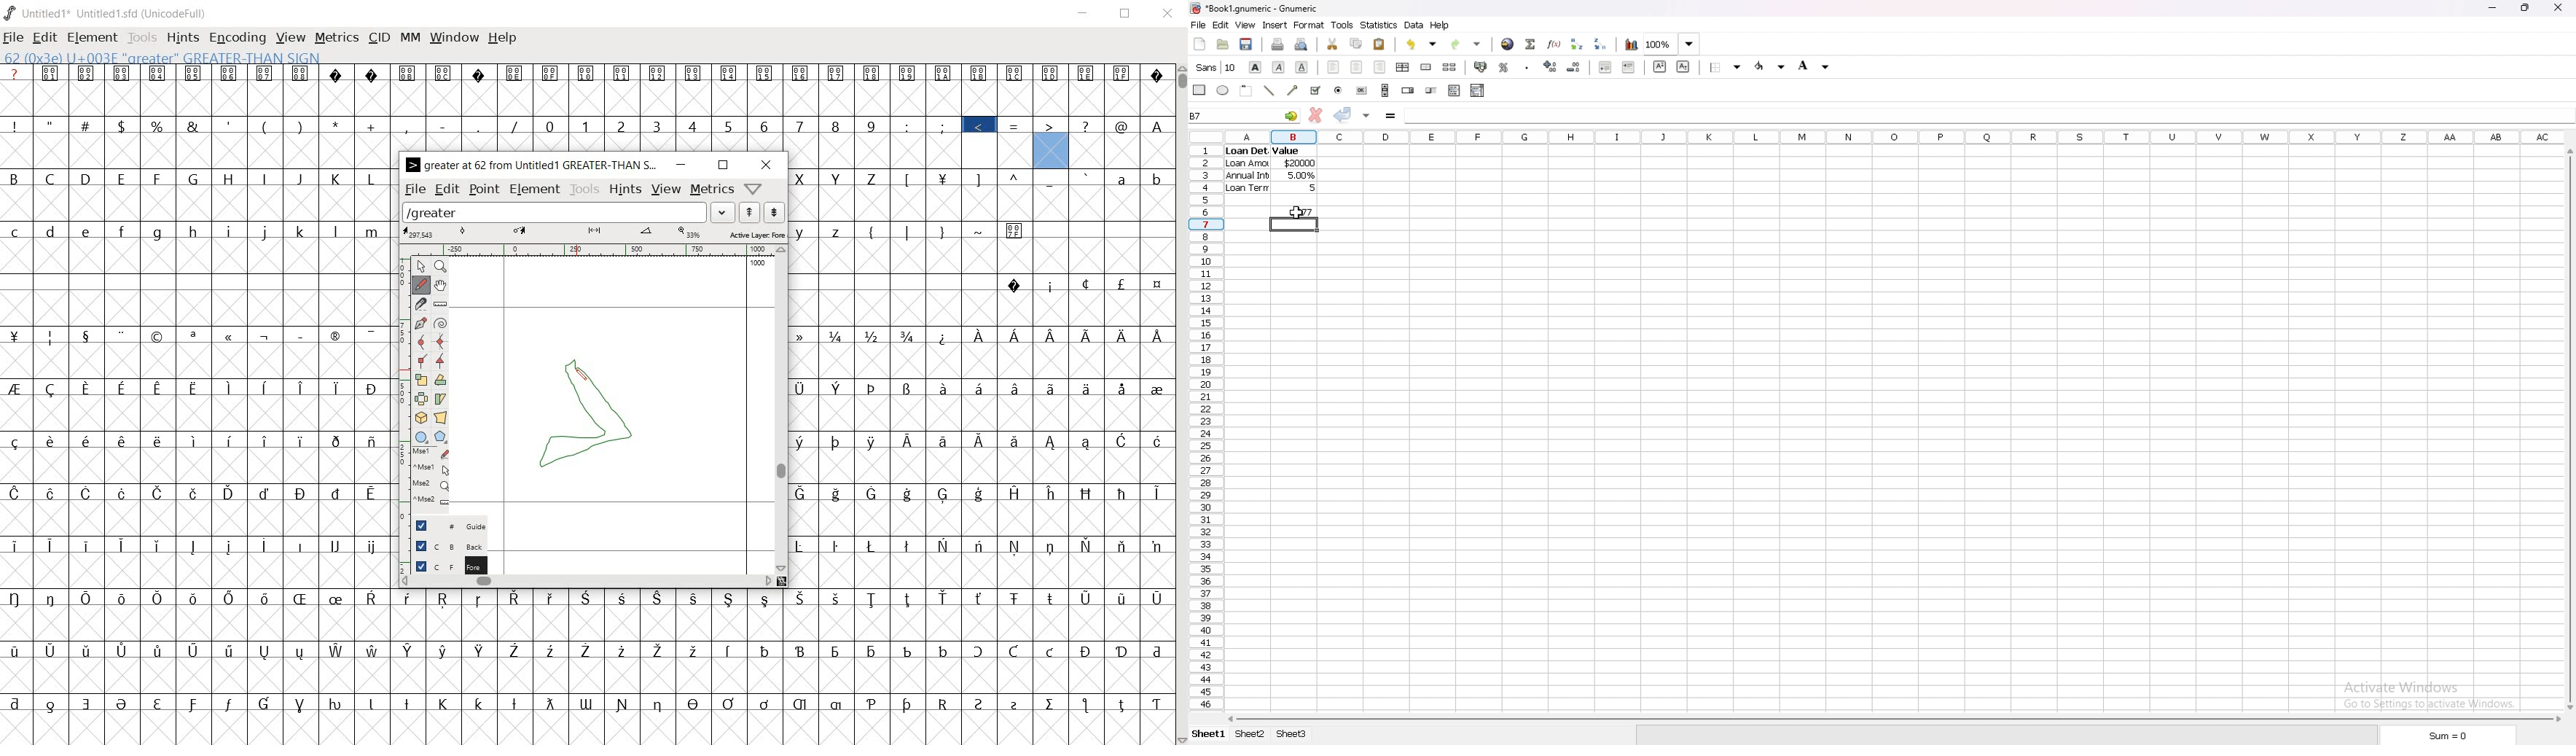  What do you see at coordinates (1577, 44) in the screenshot?
I see `sort ascending` at bounding box center [1577, 44].